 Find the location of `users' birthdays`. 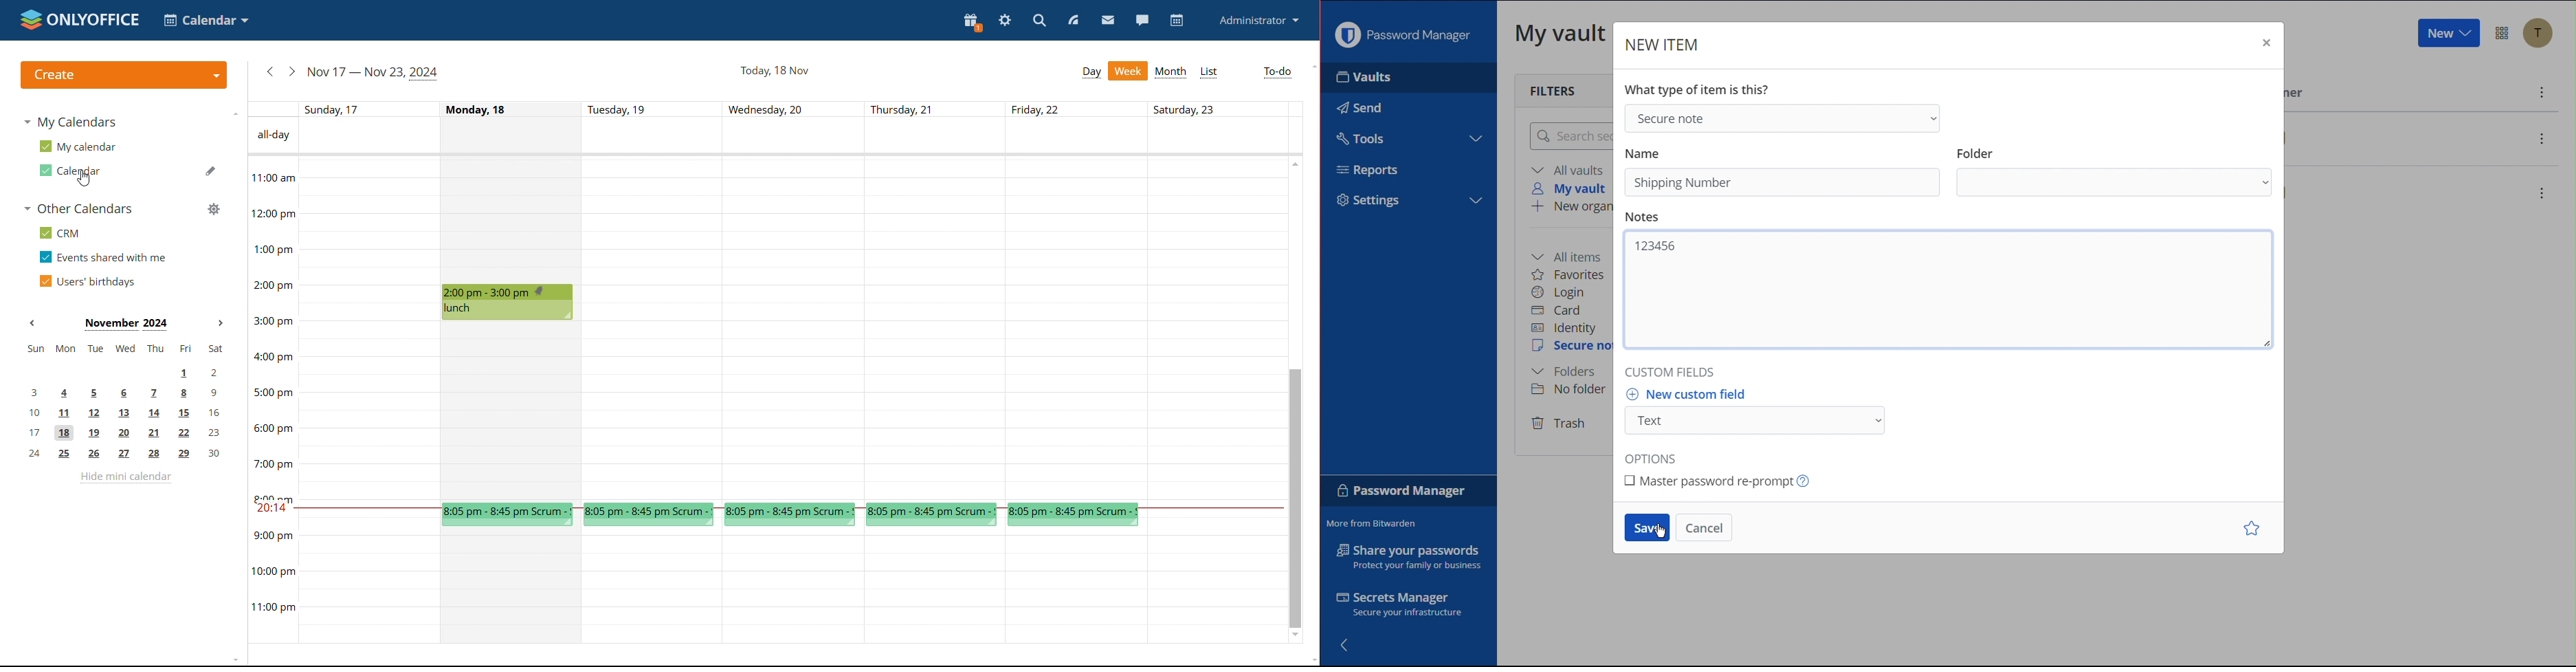

users' birthdays is located at coordinates (88, 281).